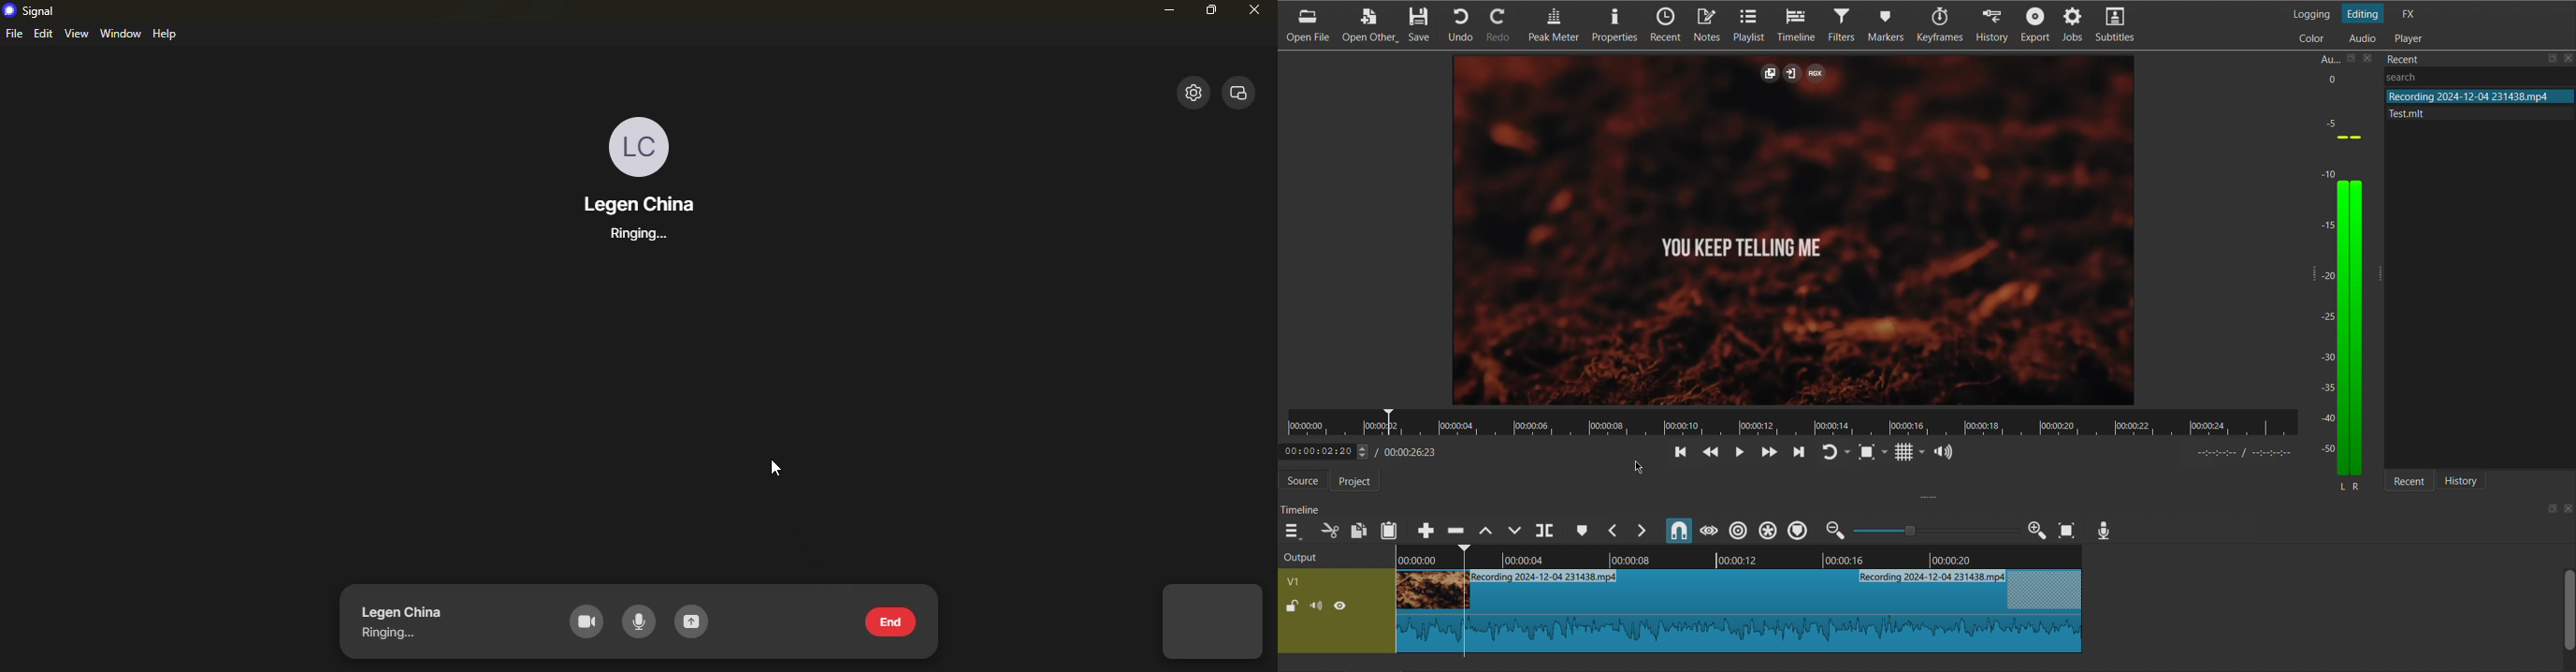  I want to click on file, so click(2477, 96).